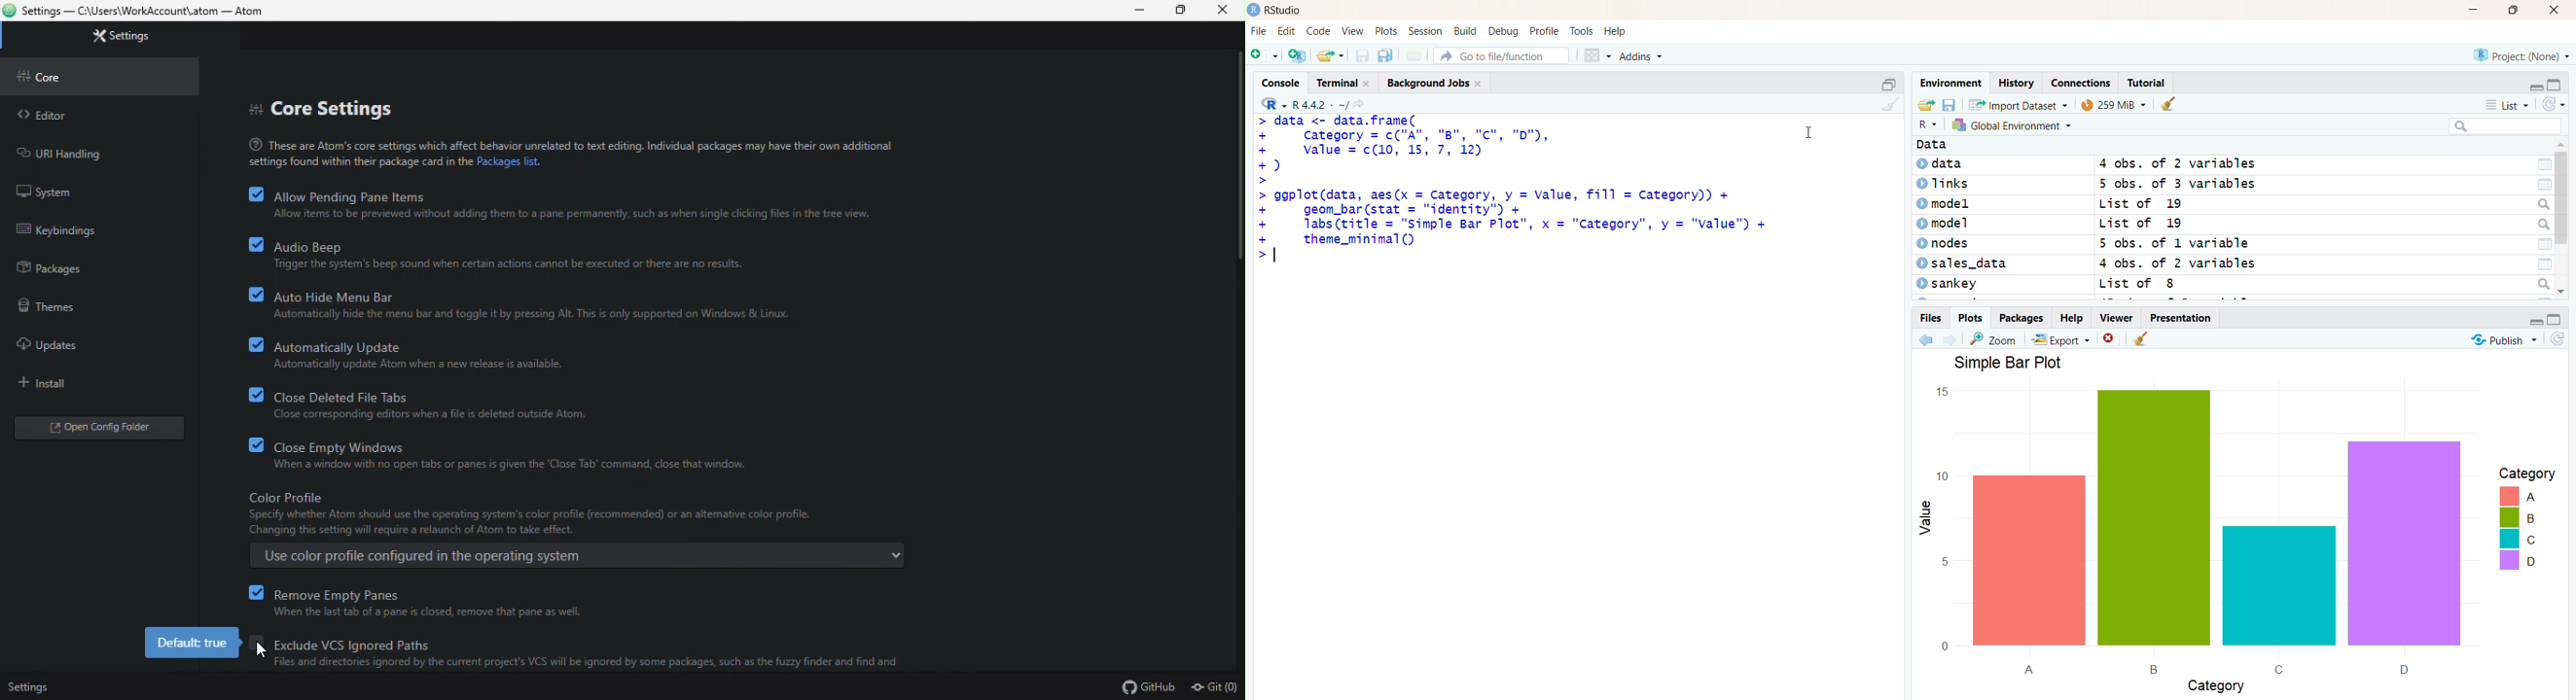 The width and height of the screenshot is (2576, 700). What do you see at coordinates (587, 202) in the screenshot?
I see `Allow pending pane items` at bounding box center [587, 202].